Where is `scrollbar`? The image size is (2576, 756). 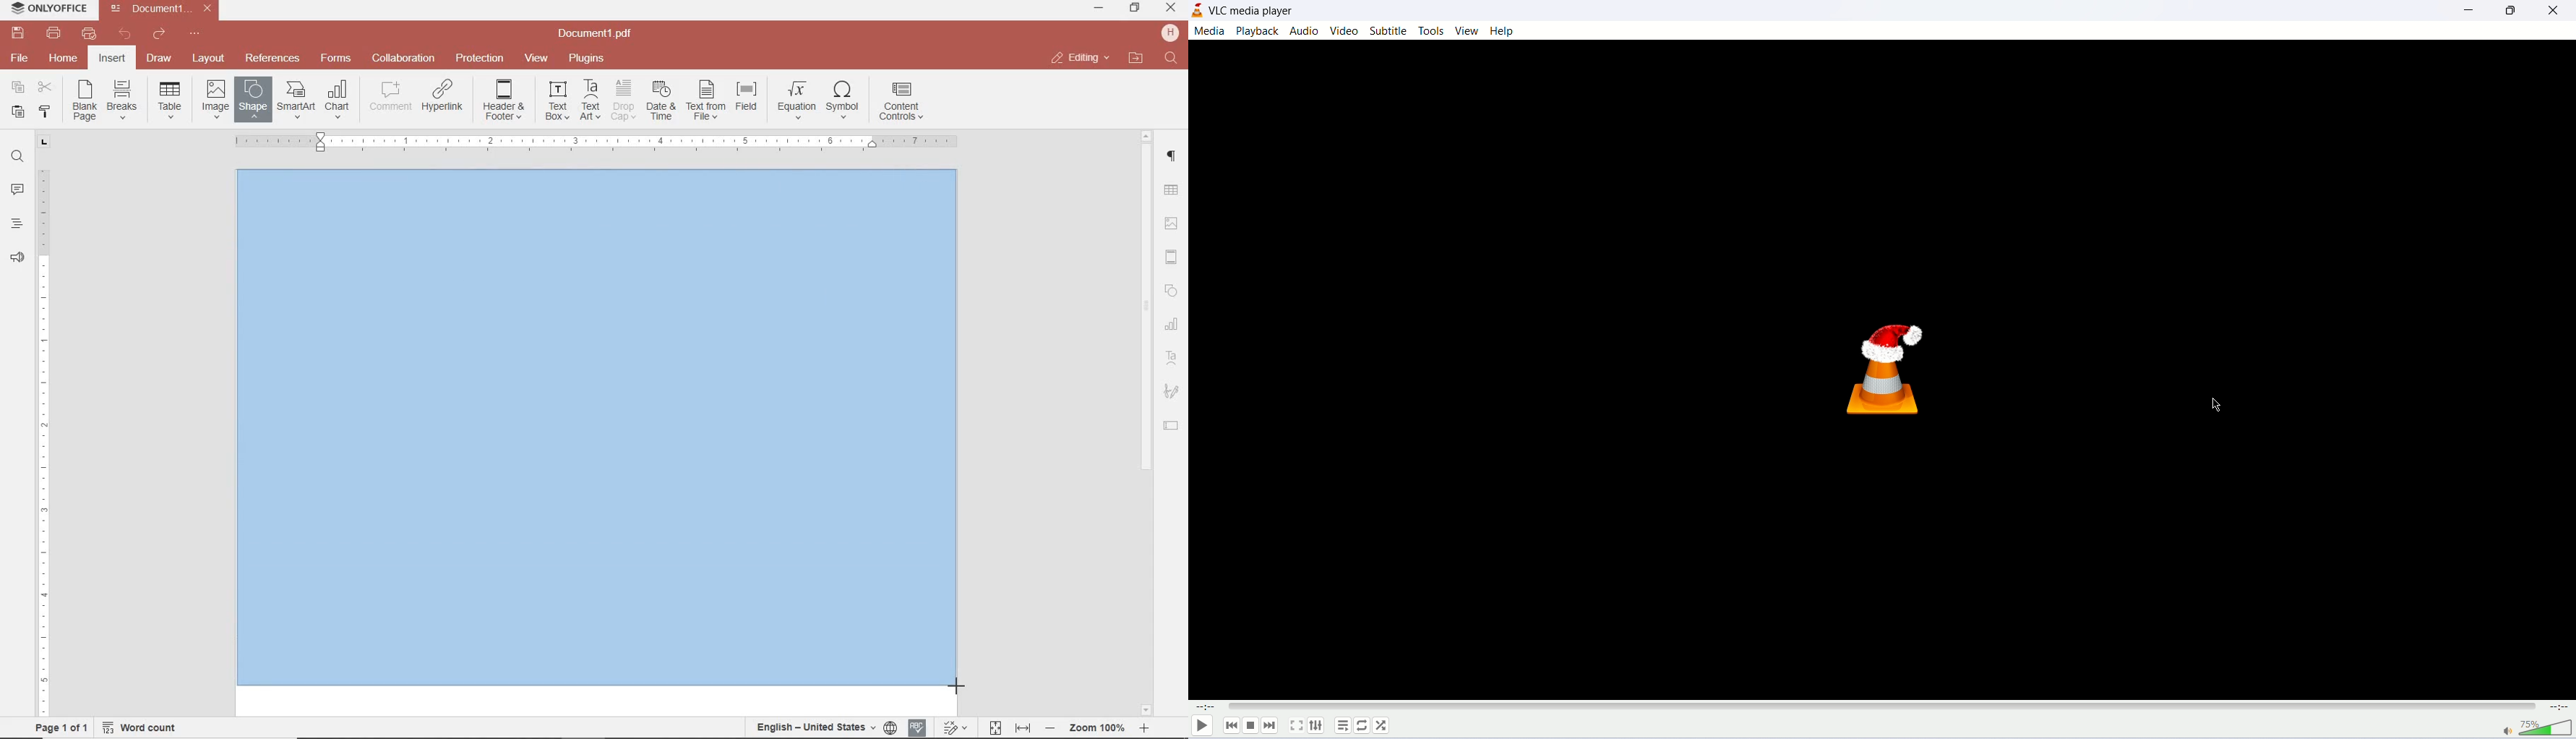
scrollbar is located at coordinates (1144, 423).